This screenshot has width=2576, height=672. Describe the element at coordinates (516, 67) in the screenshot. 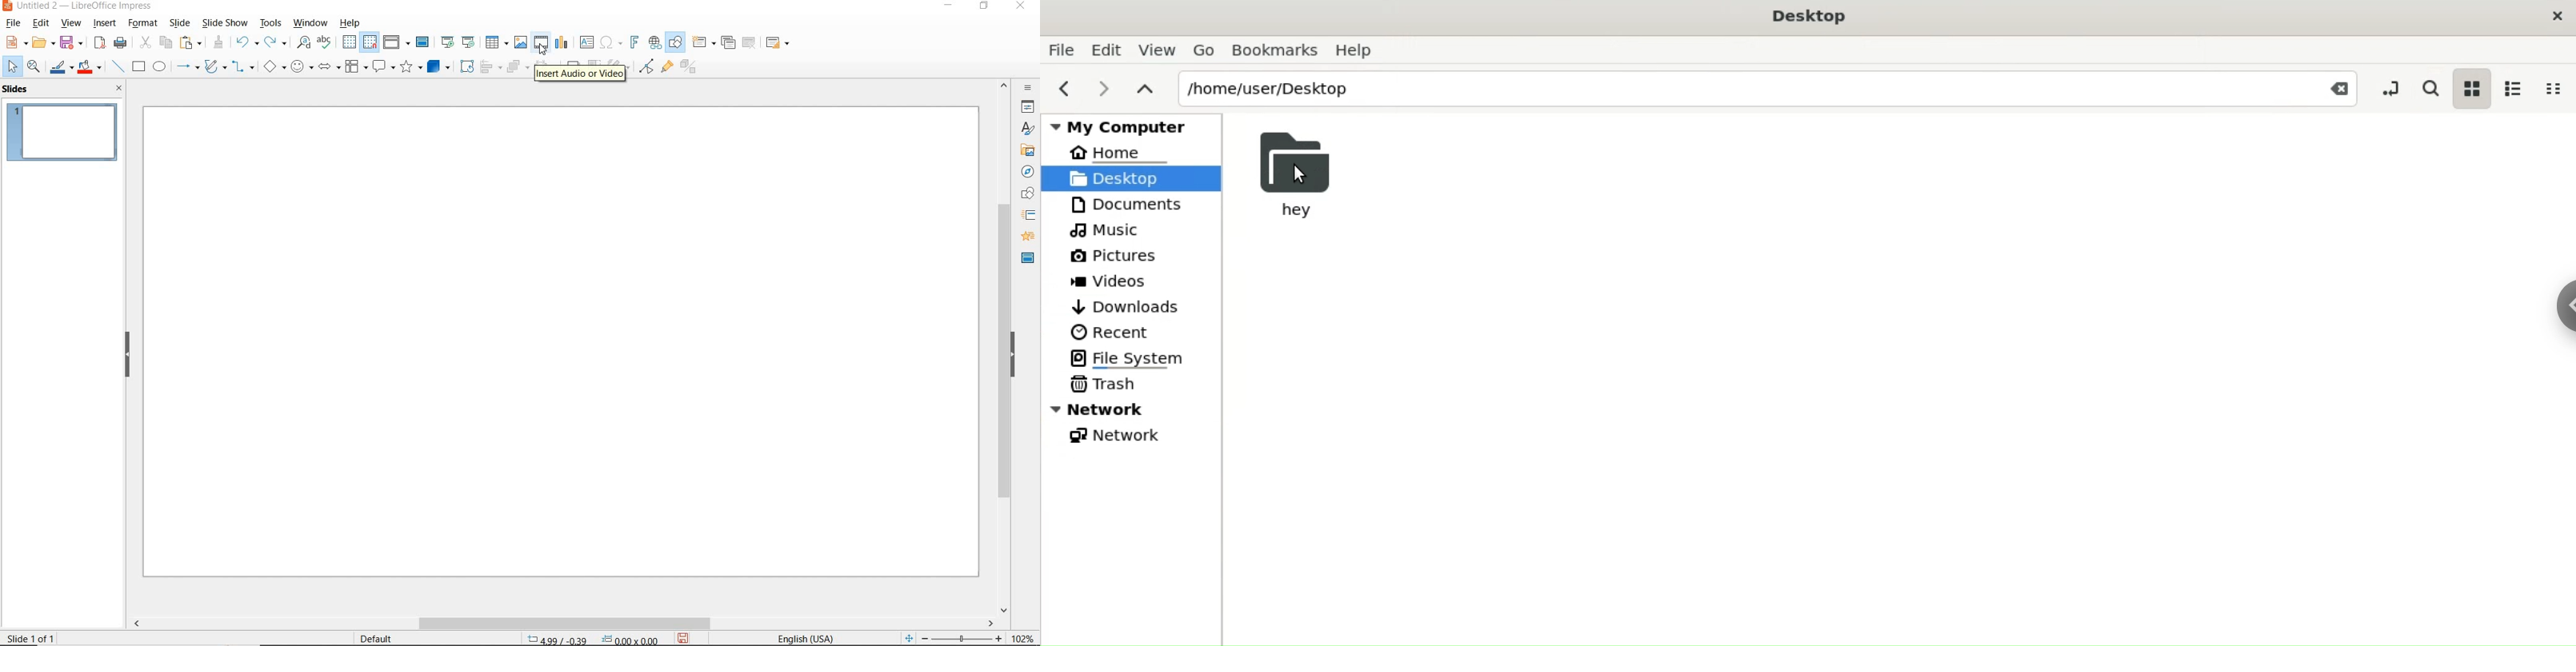

I see `ARRANGE` at that location.